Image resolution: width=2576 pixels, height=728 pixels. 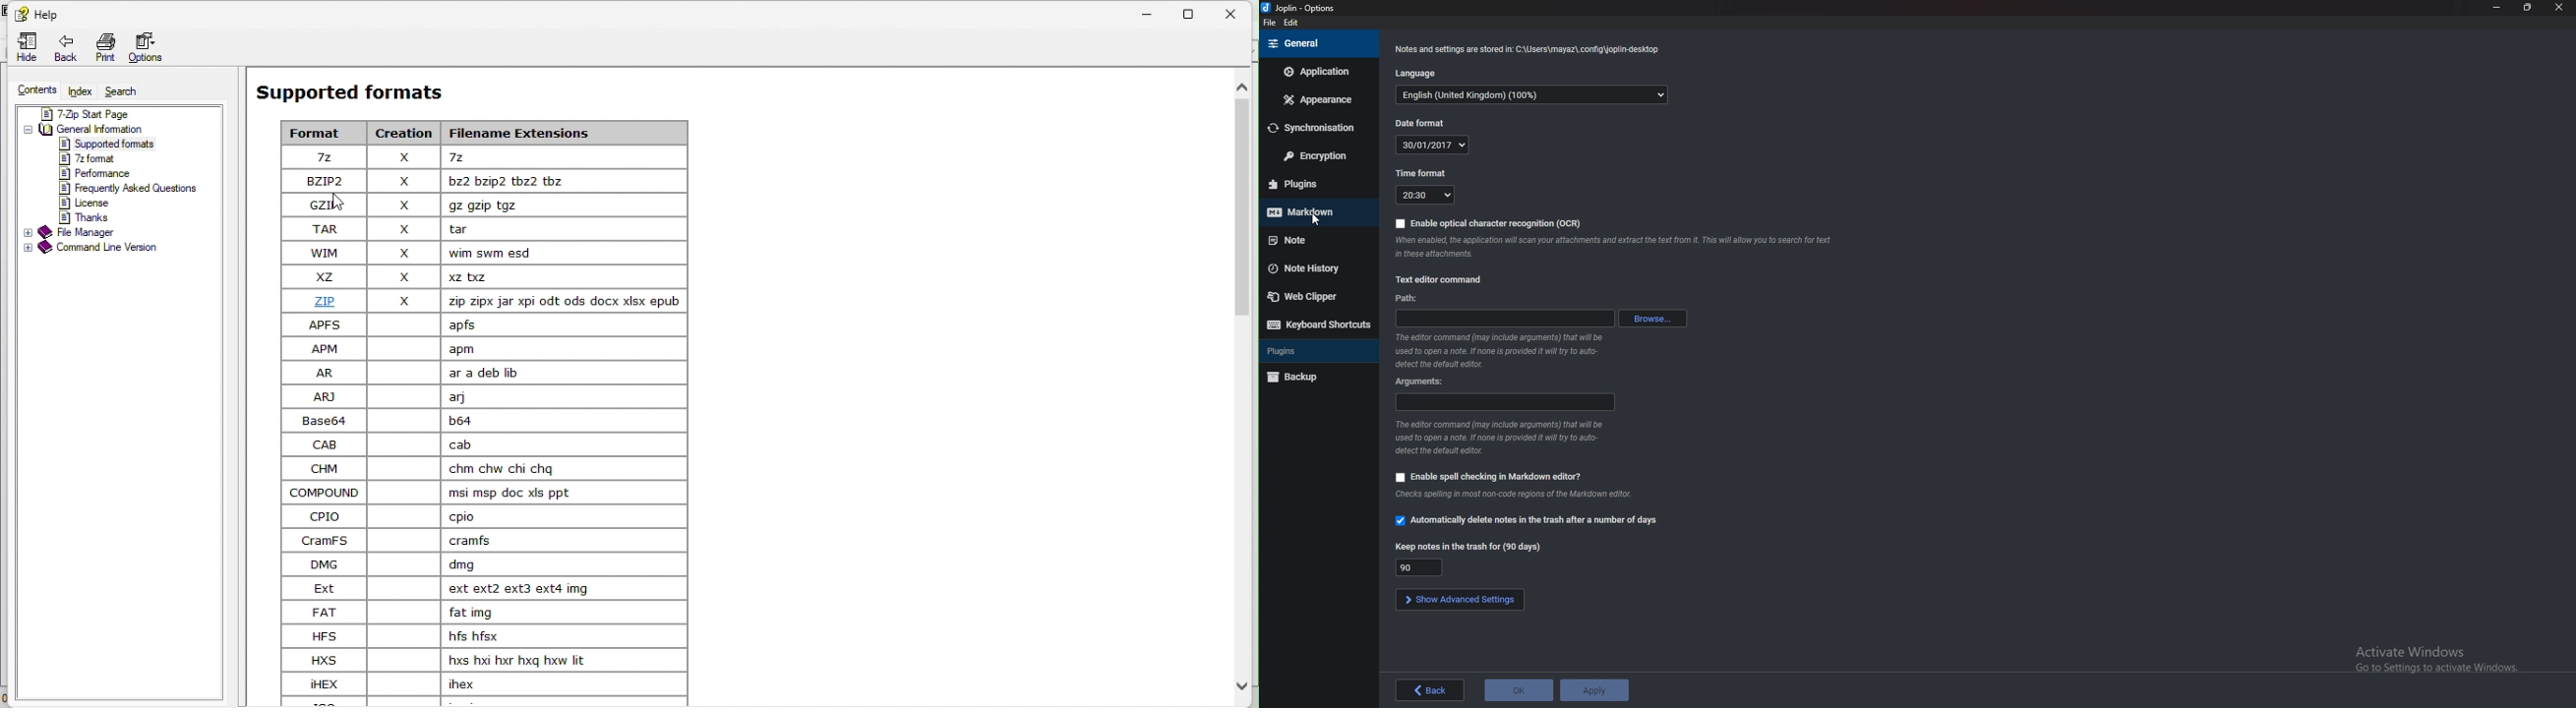 I want to click on Web Clipper, so click(x=1317, y=297).